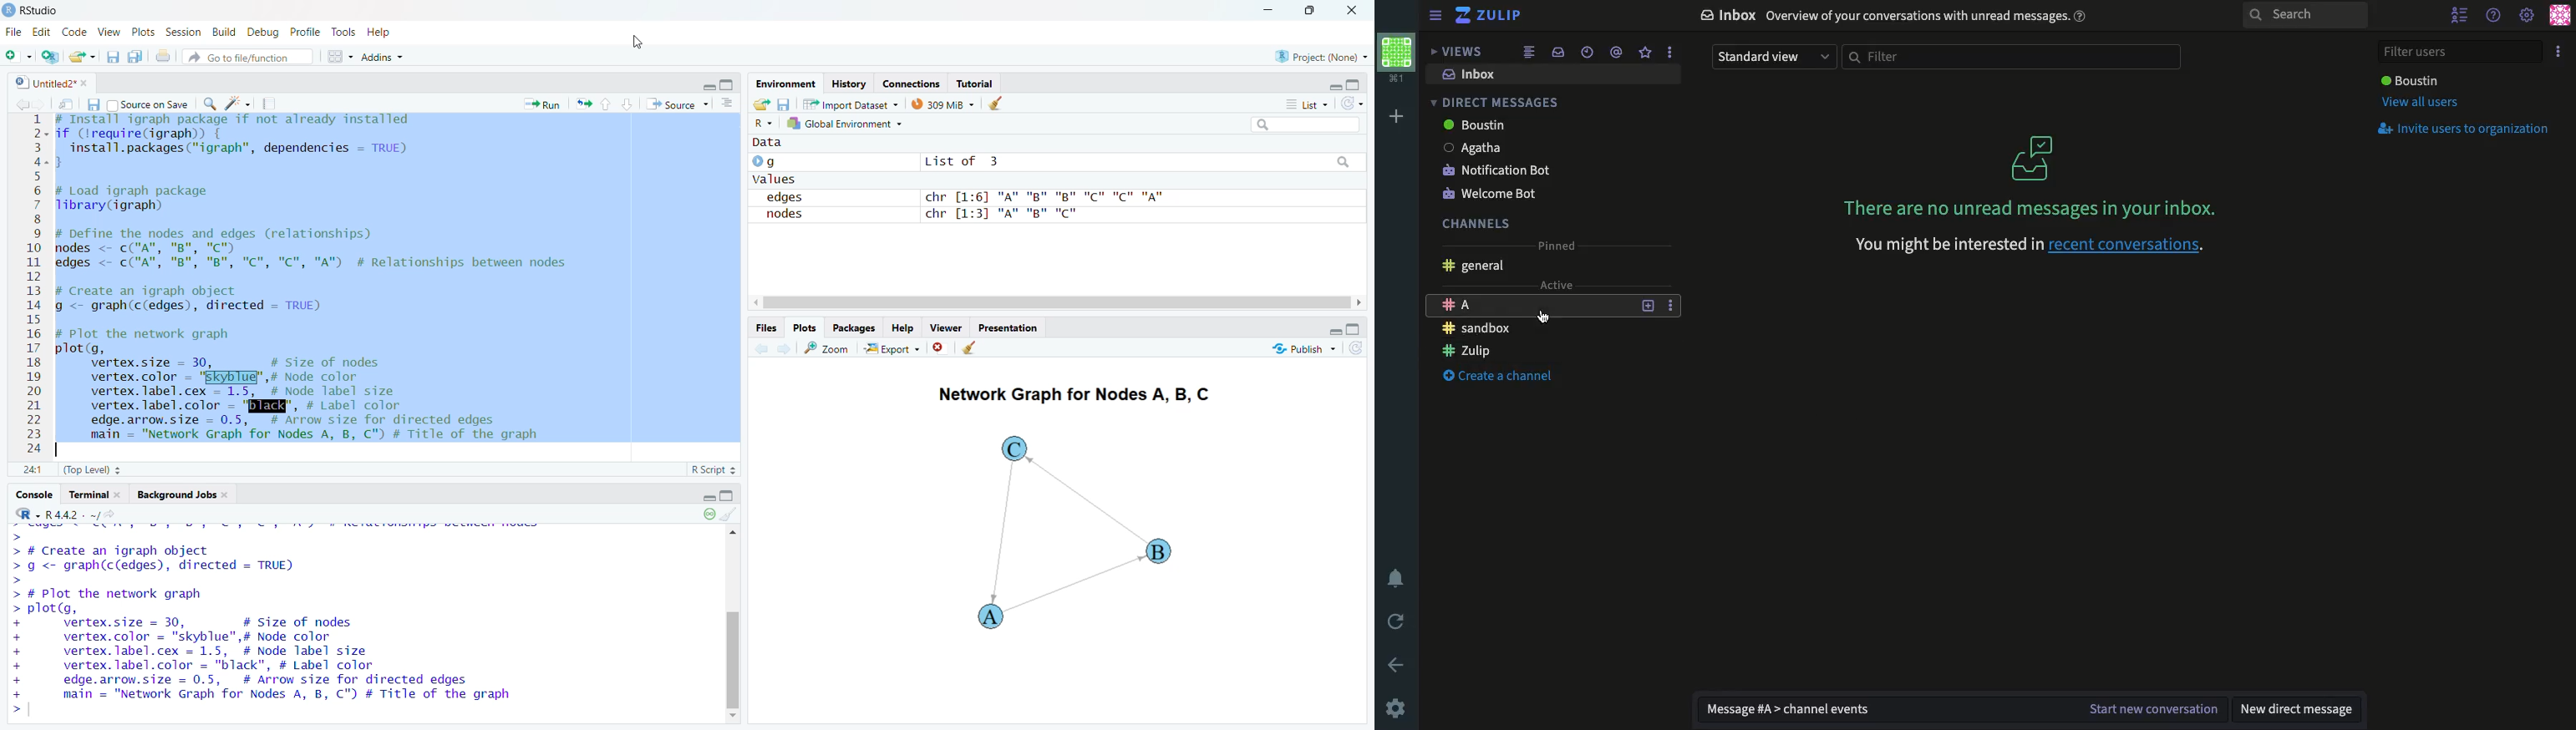 The image size is (2576, 756). I want to click on Time, so click(1585, 52).